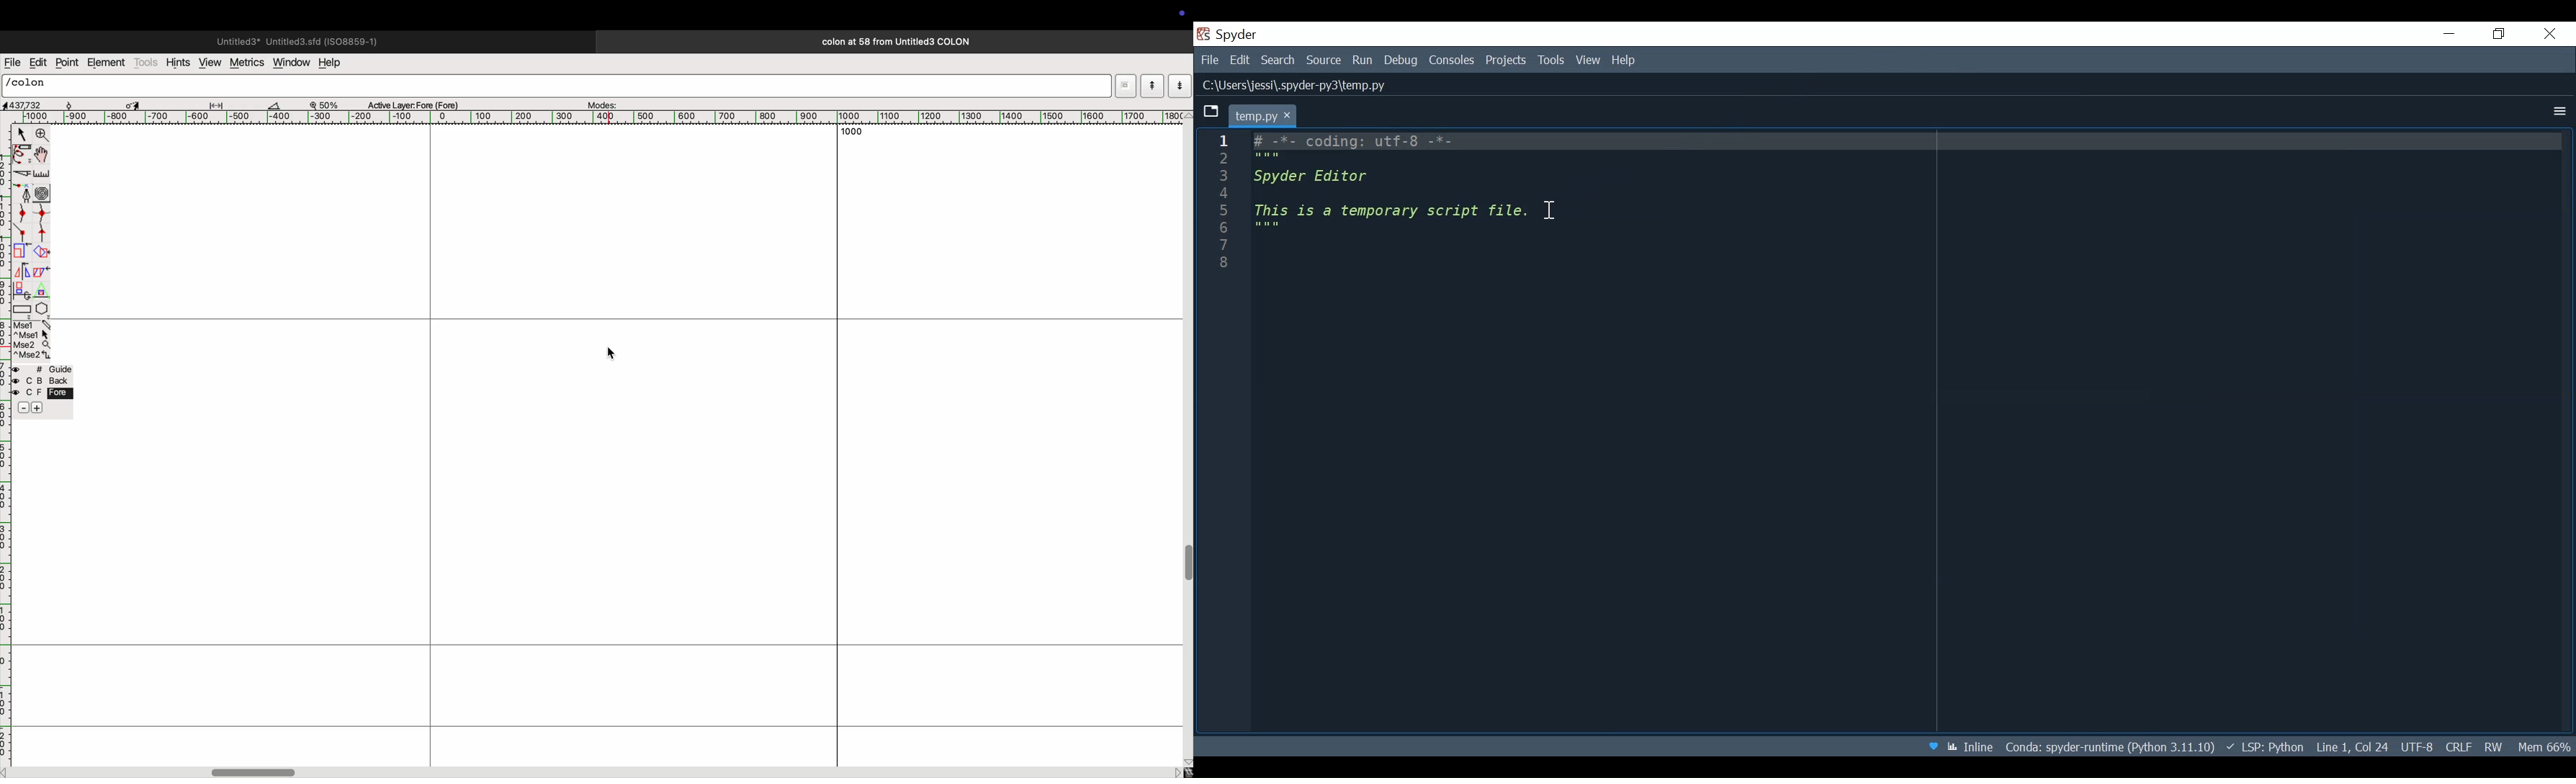  I want to click on metrics, so click(246, 63).